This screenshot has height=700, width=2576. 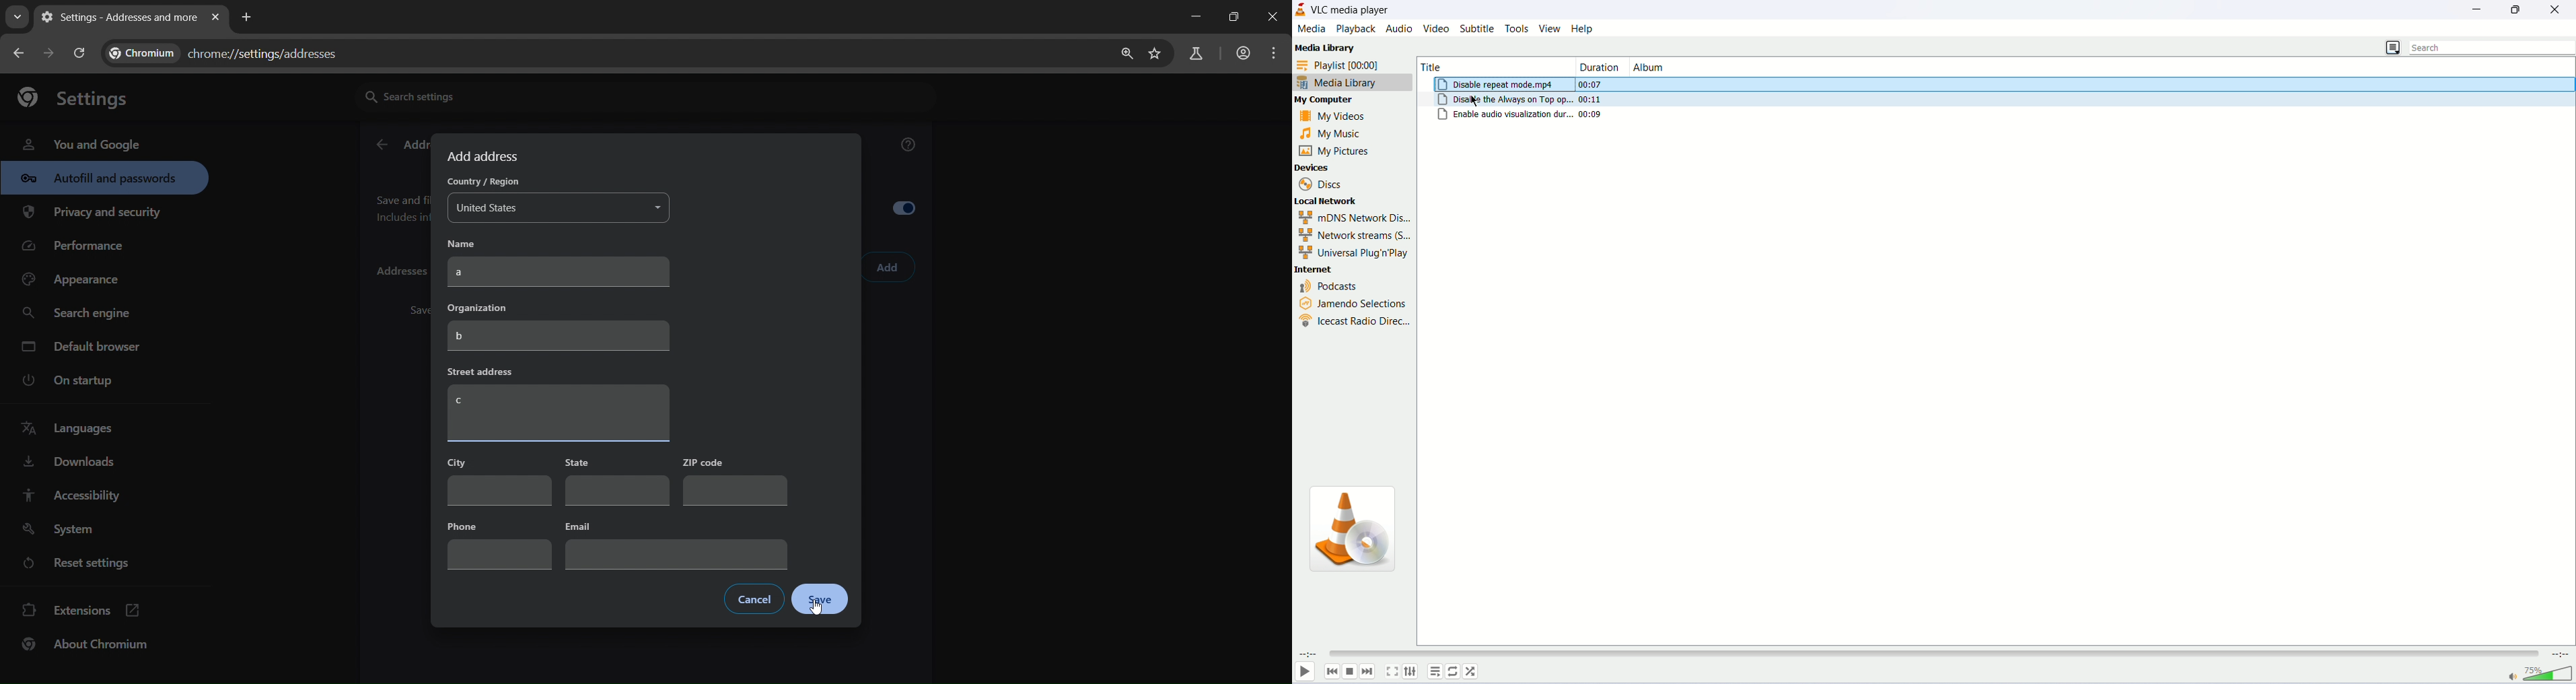 What do you see at coordinates (78, 53) in the screenshot?
I see `reload` at bounding box center [78, 53].